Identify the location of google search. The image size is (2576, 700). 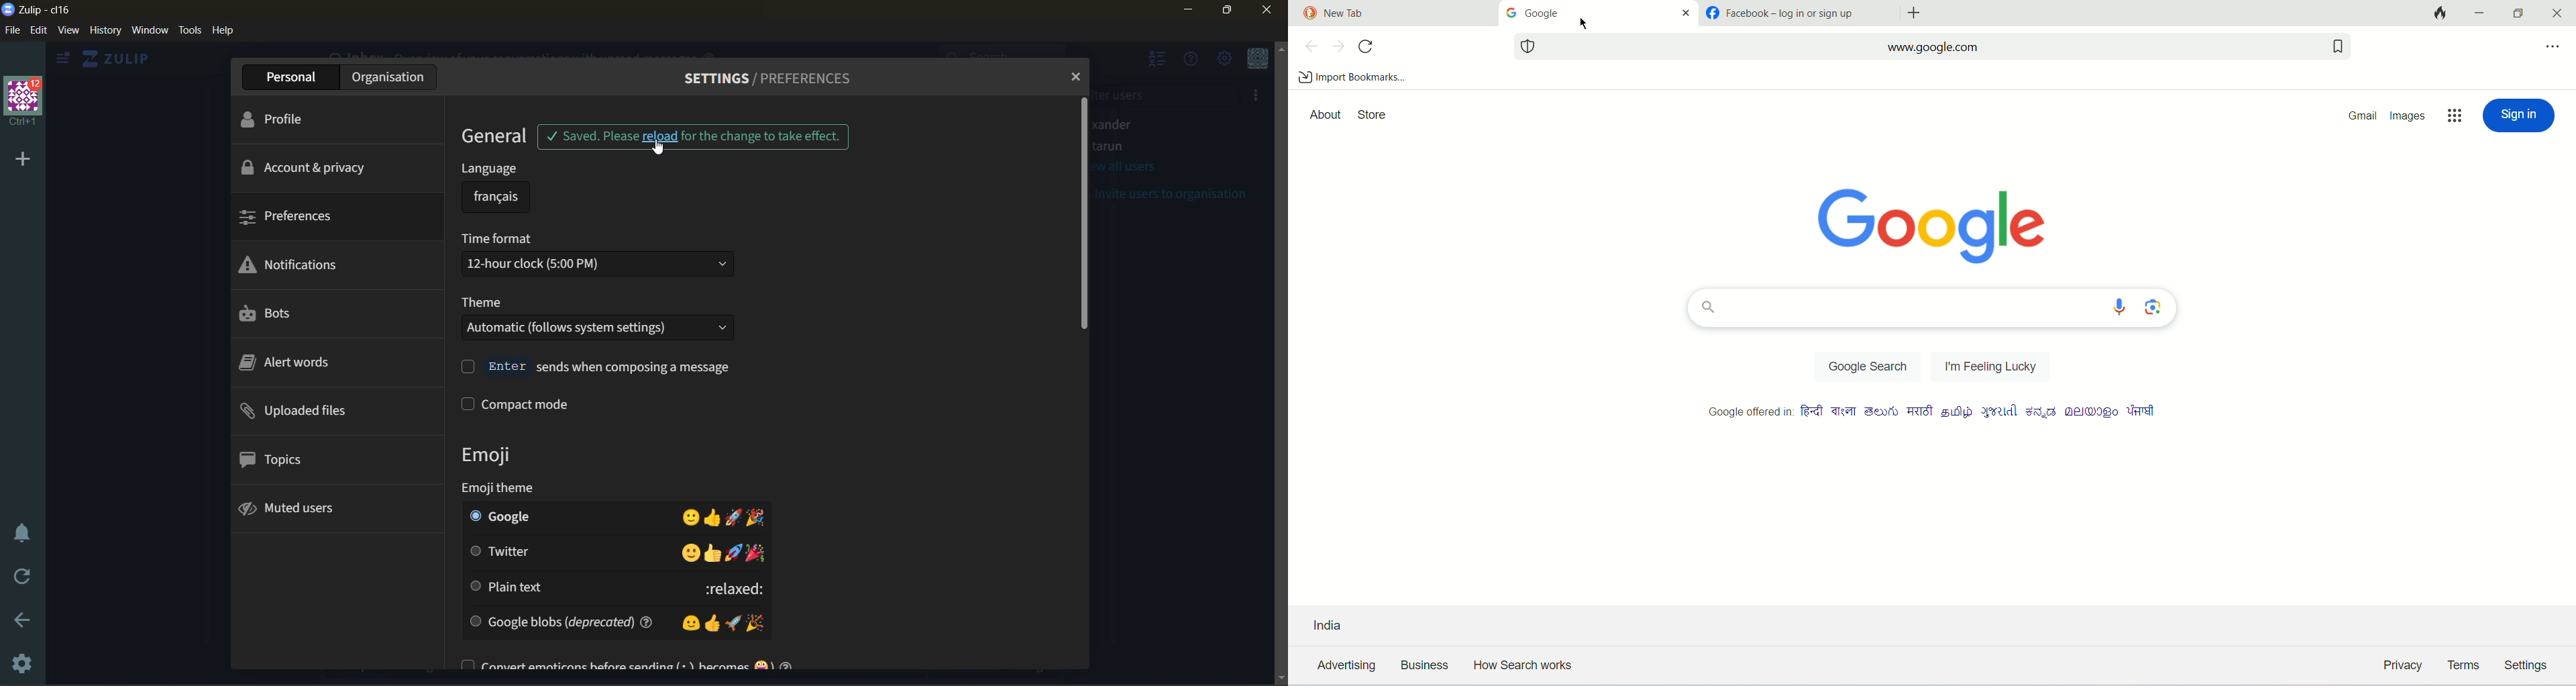
(1874, 368).